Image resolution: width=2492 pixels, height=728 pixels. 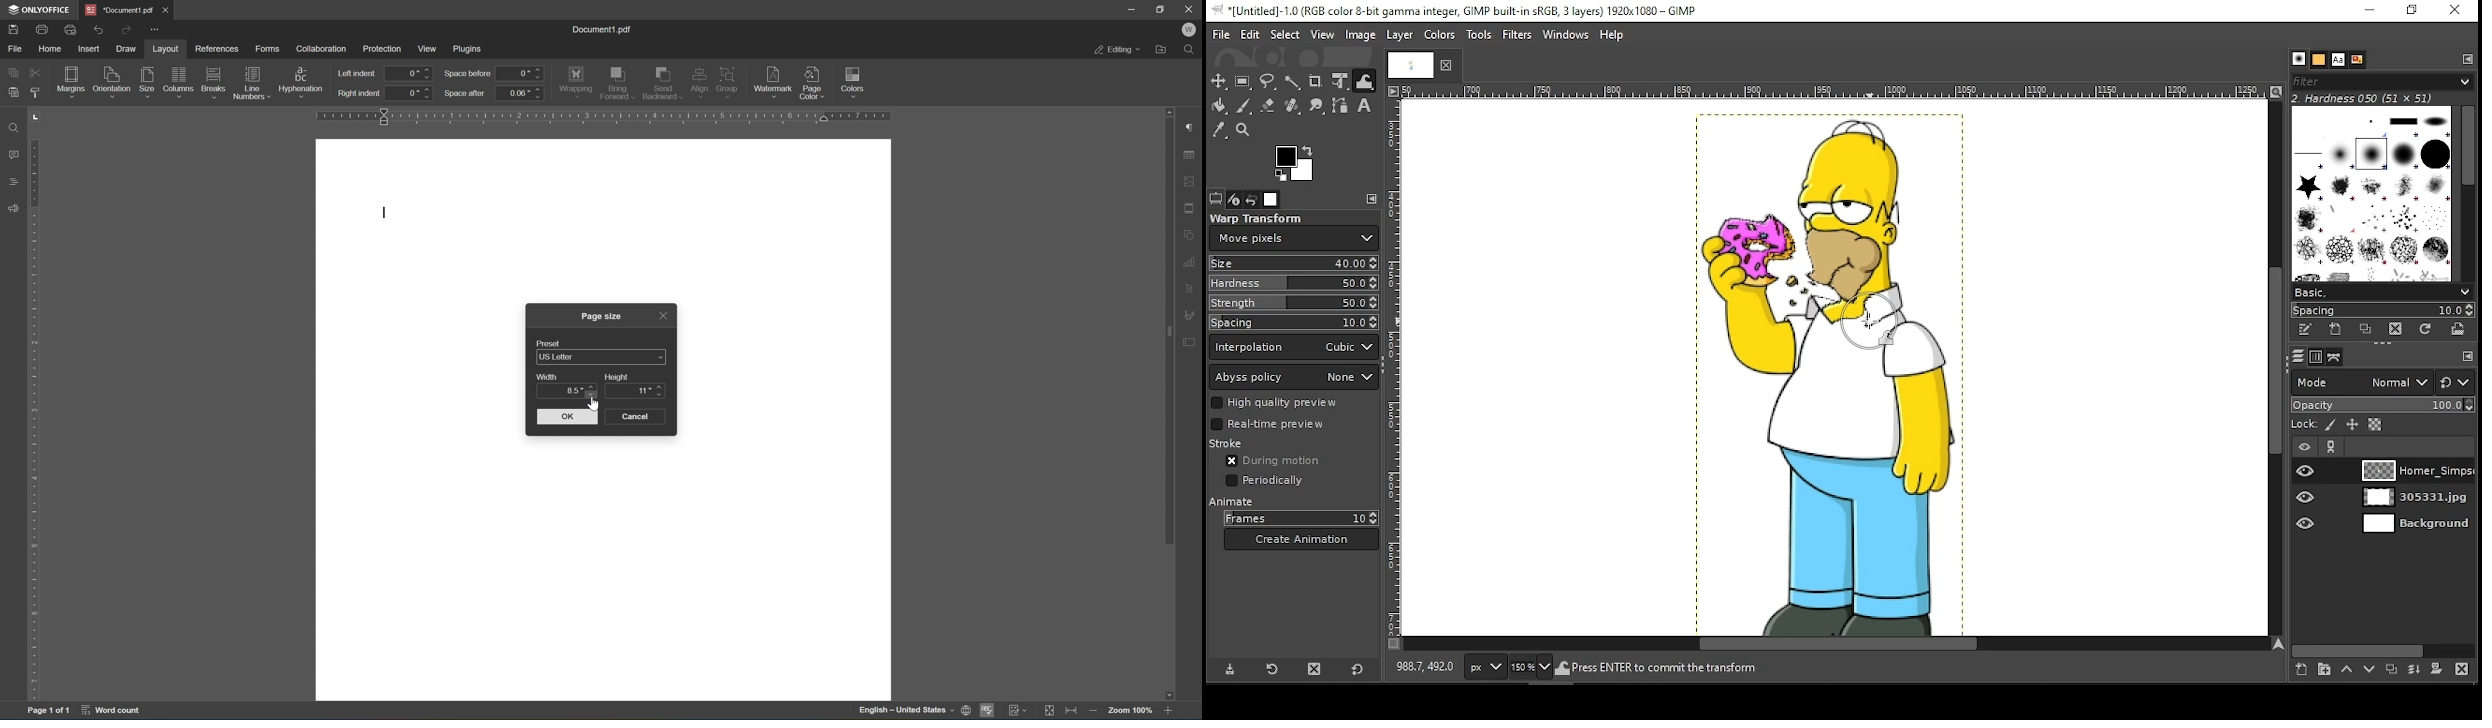 I want to click on size with active cursor, so click(x=146, y=80).